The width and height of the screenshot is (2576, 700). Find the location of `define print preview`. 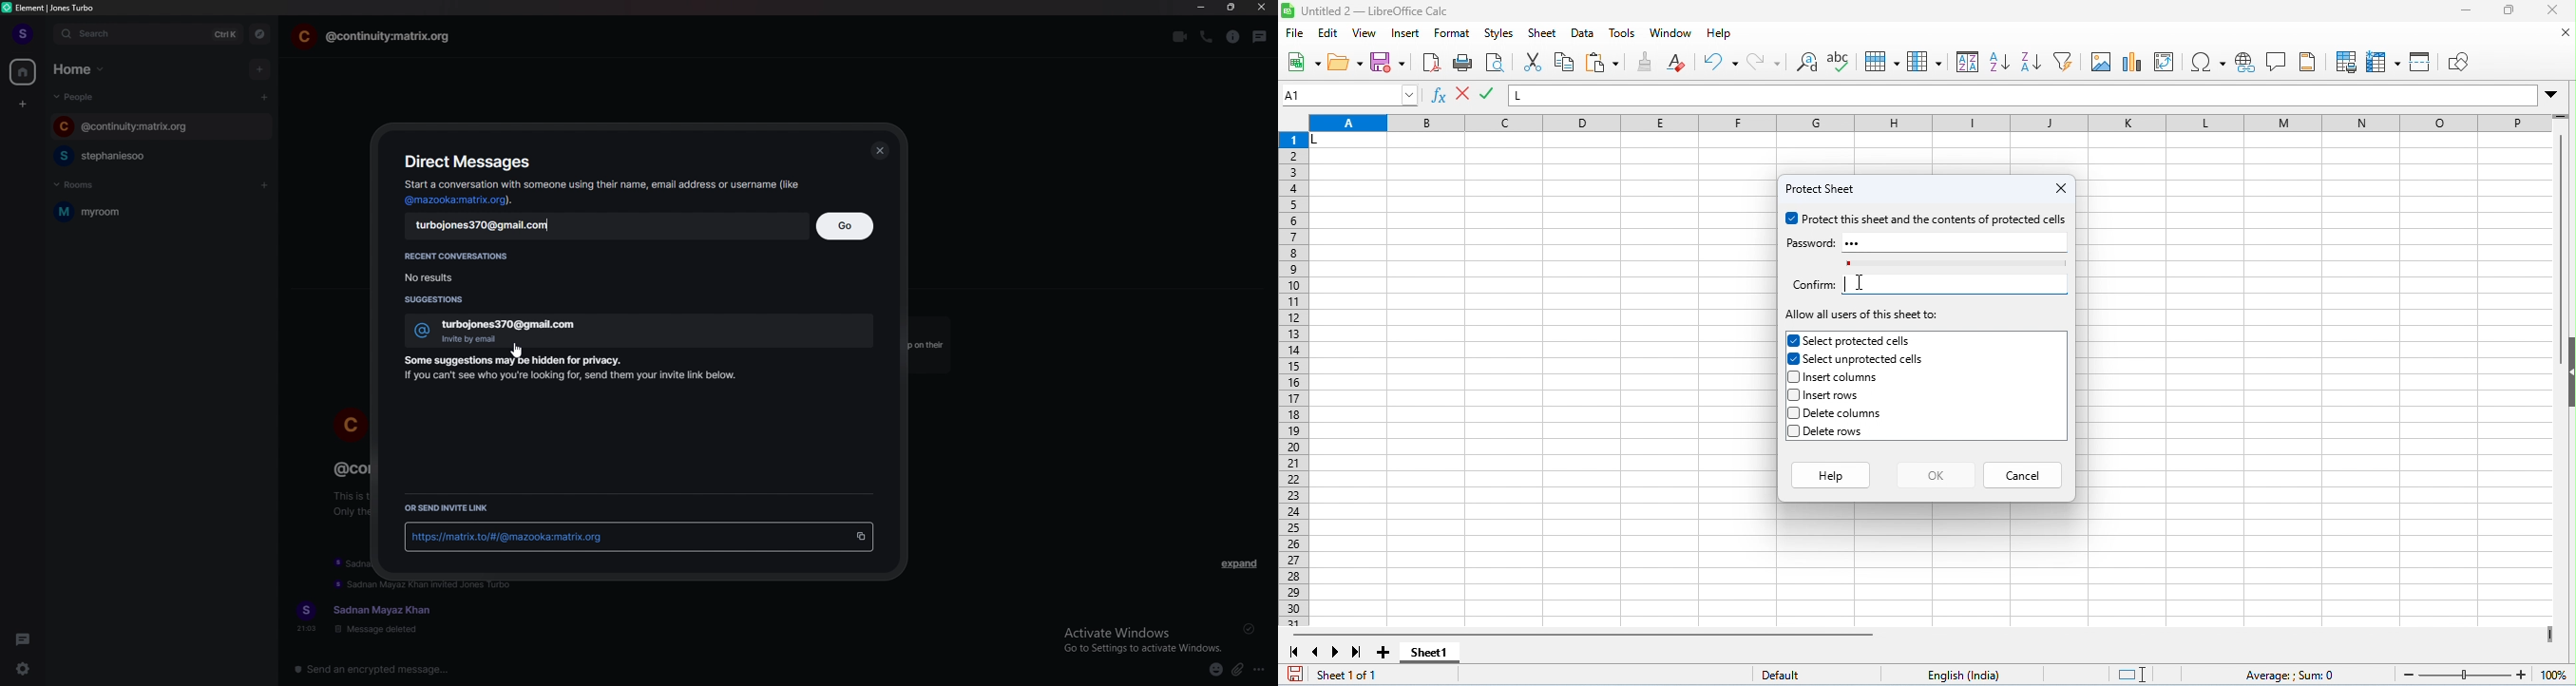

define print preview is located at coordinates (2348, 62).